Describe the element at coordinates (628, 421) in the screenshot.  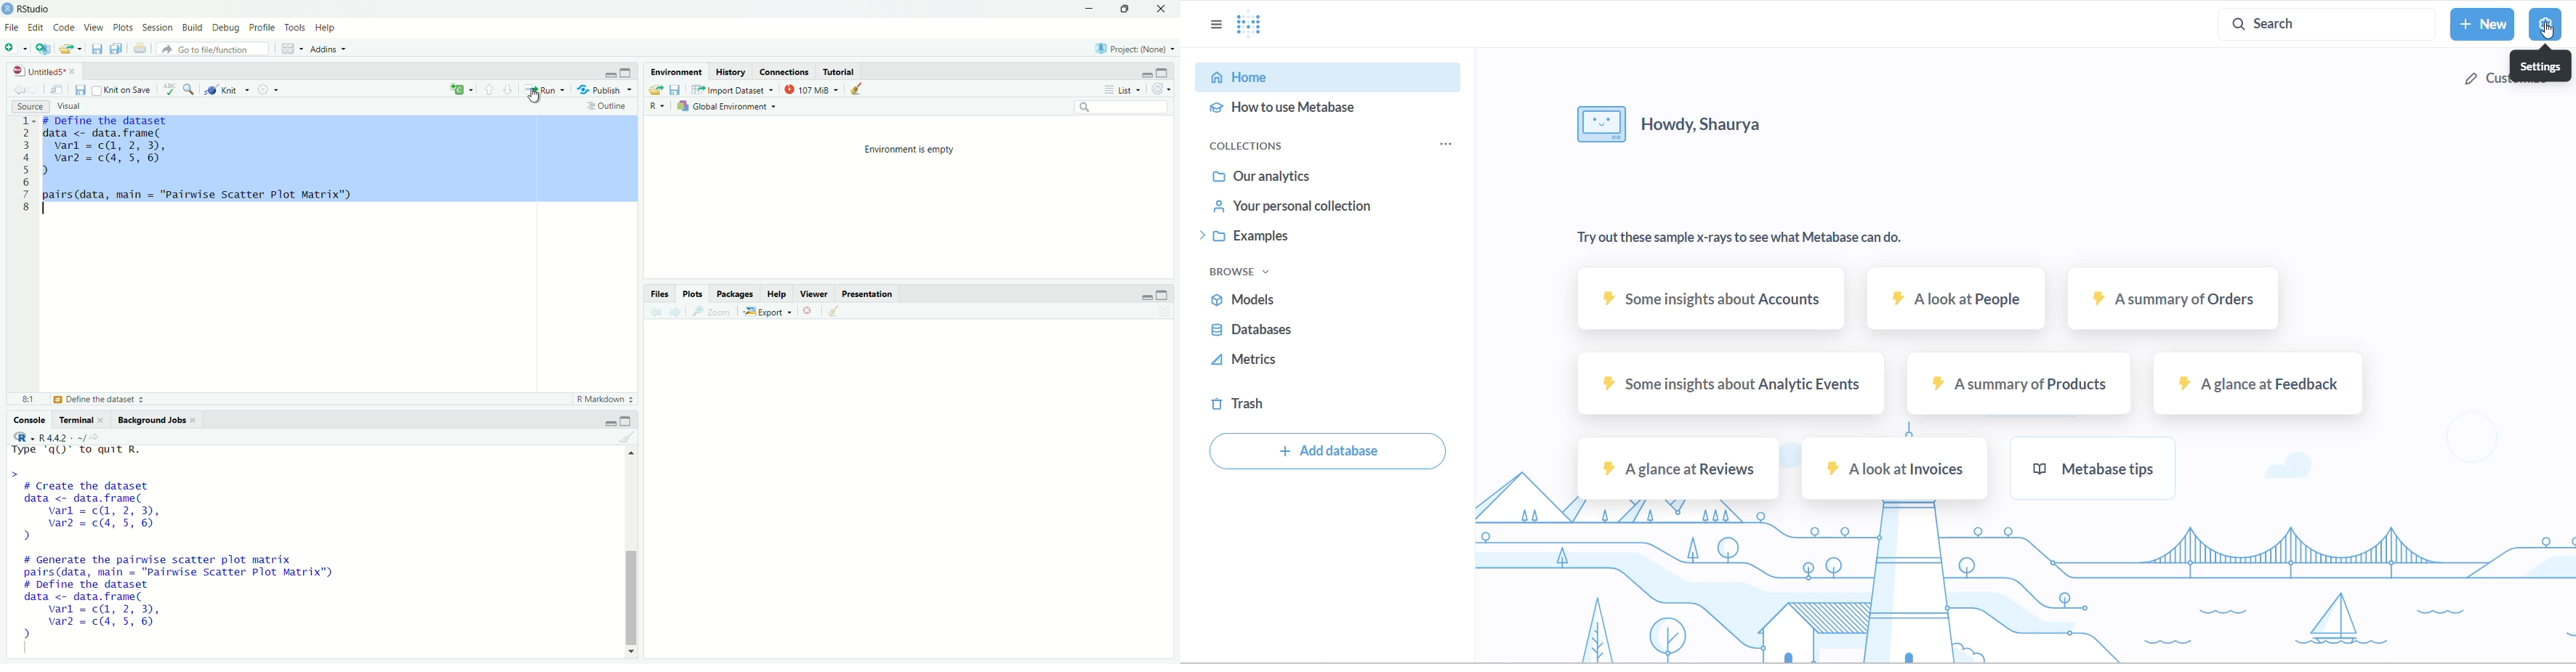
I see `Maximize` at that location.